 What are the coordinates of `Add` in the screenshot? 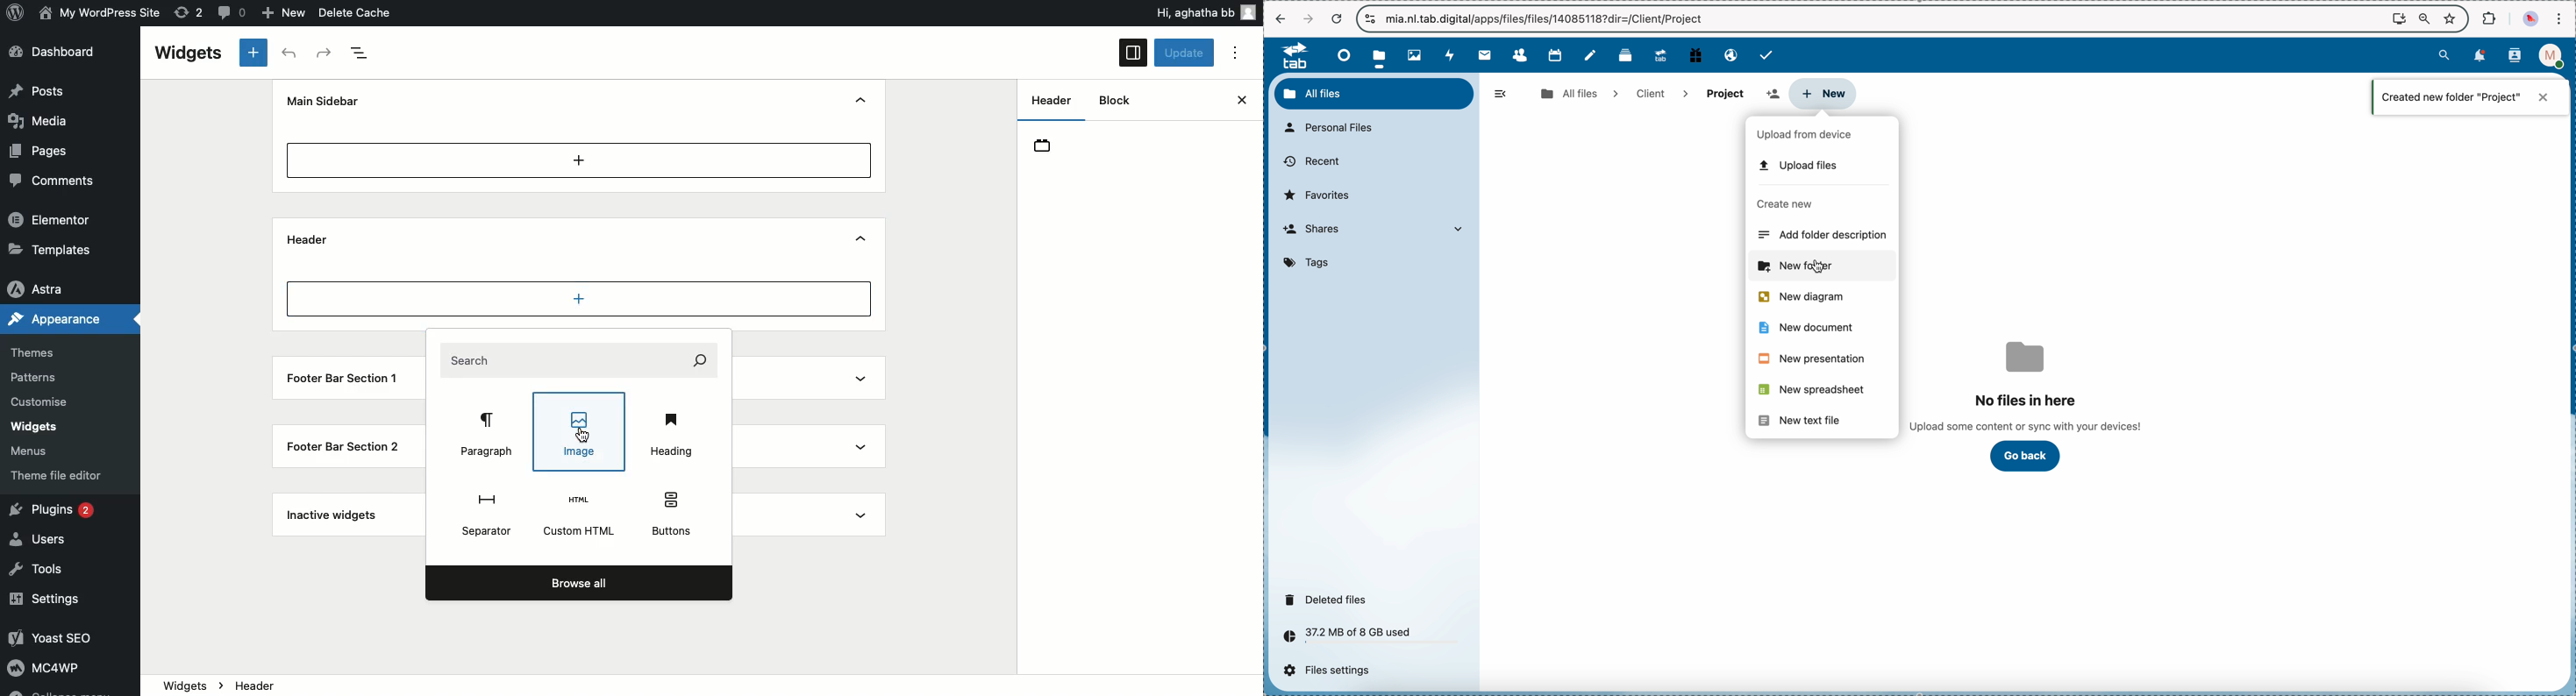 It's located at (580, 160).